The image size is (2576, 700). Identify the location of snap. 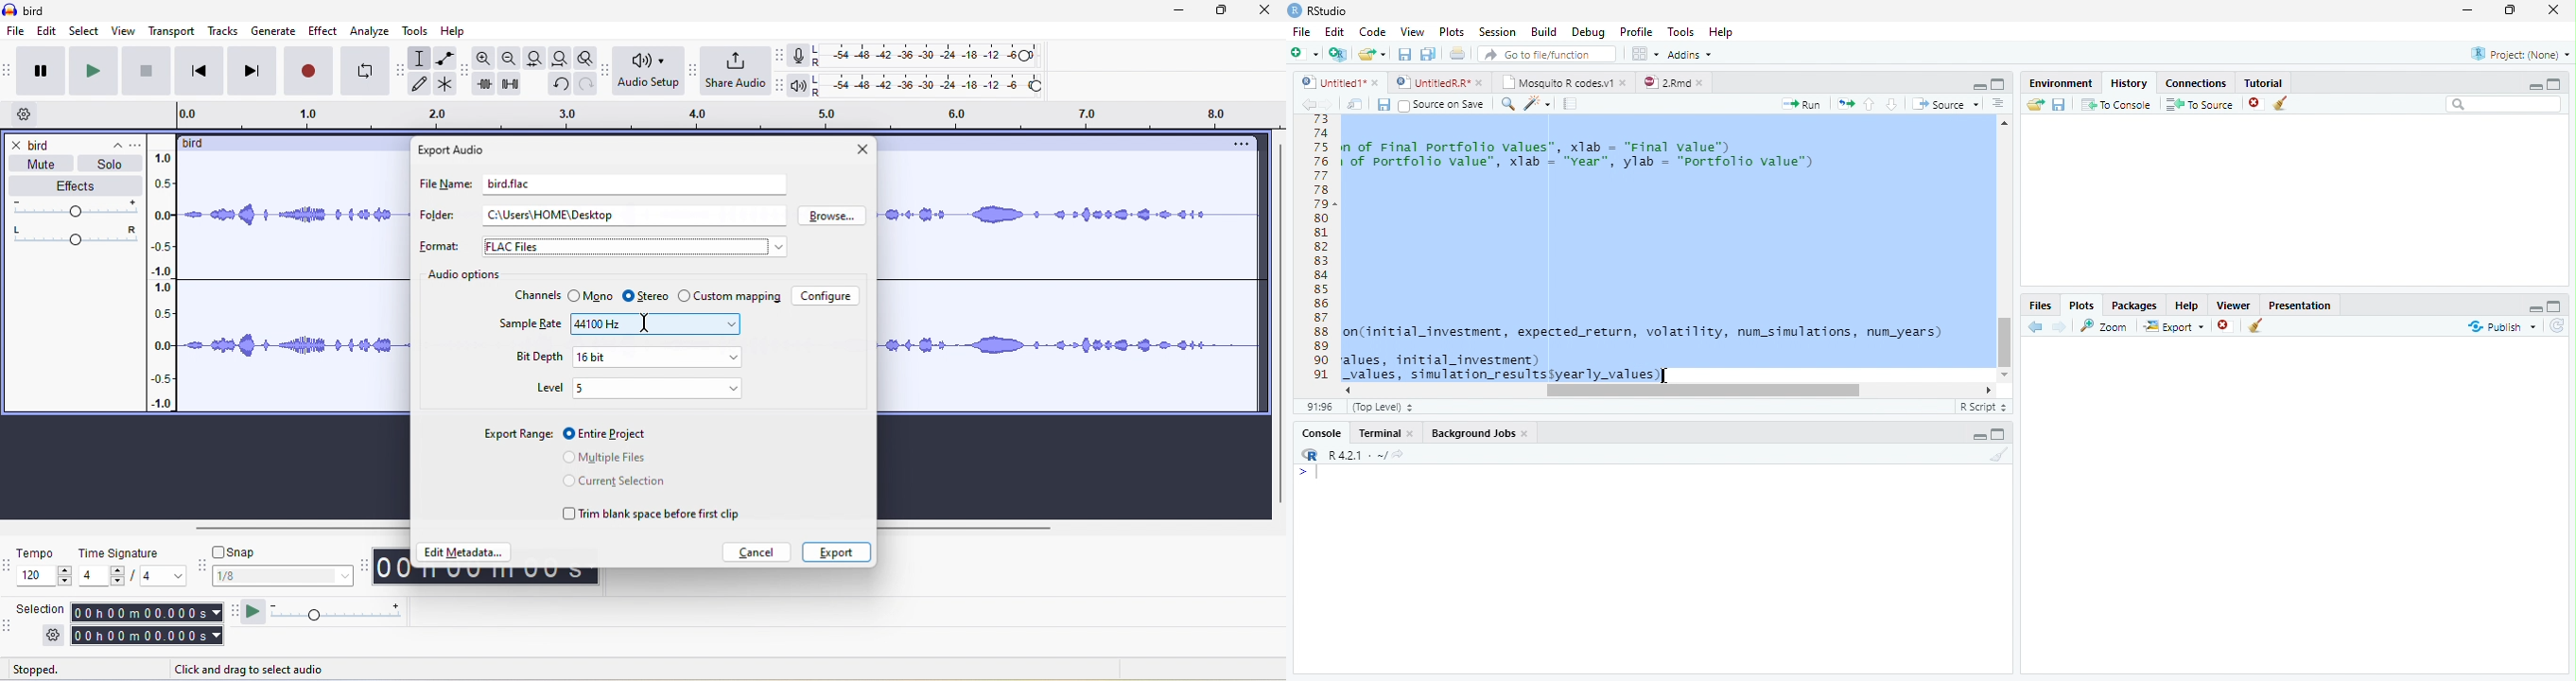
(284, 577).